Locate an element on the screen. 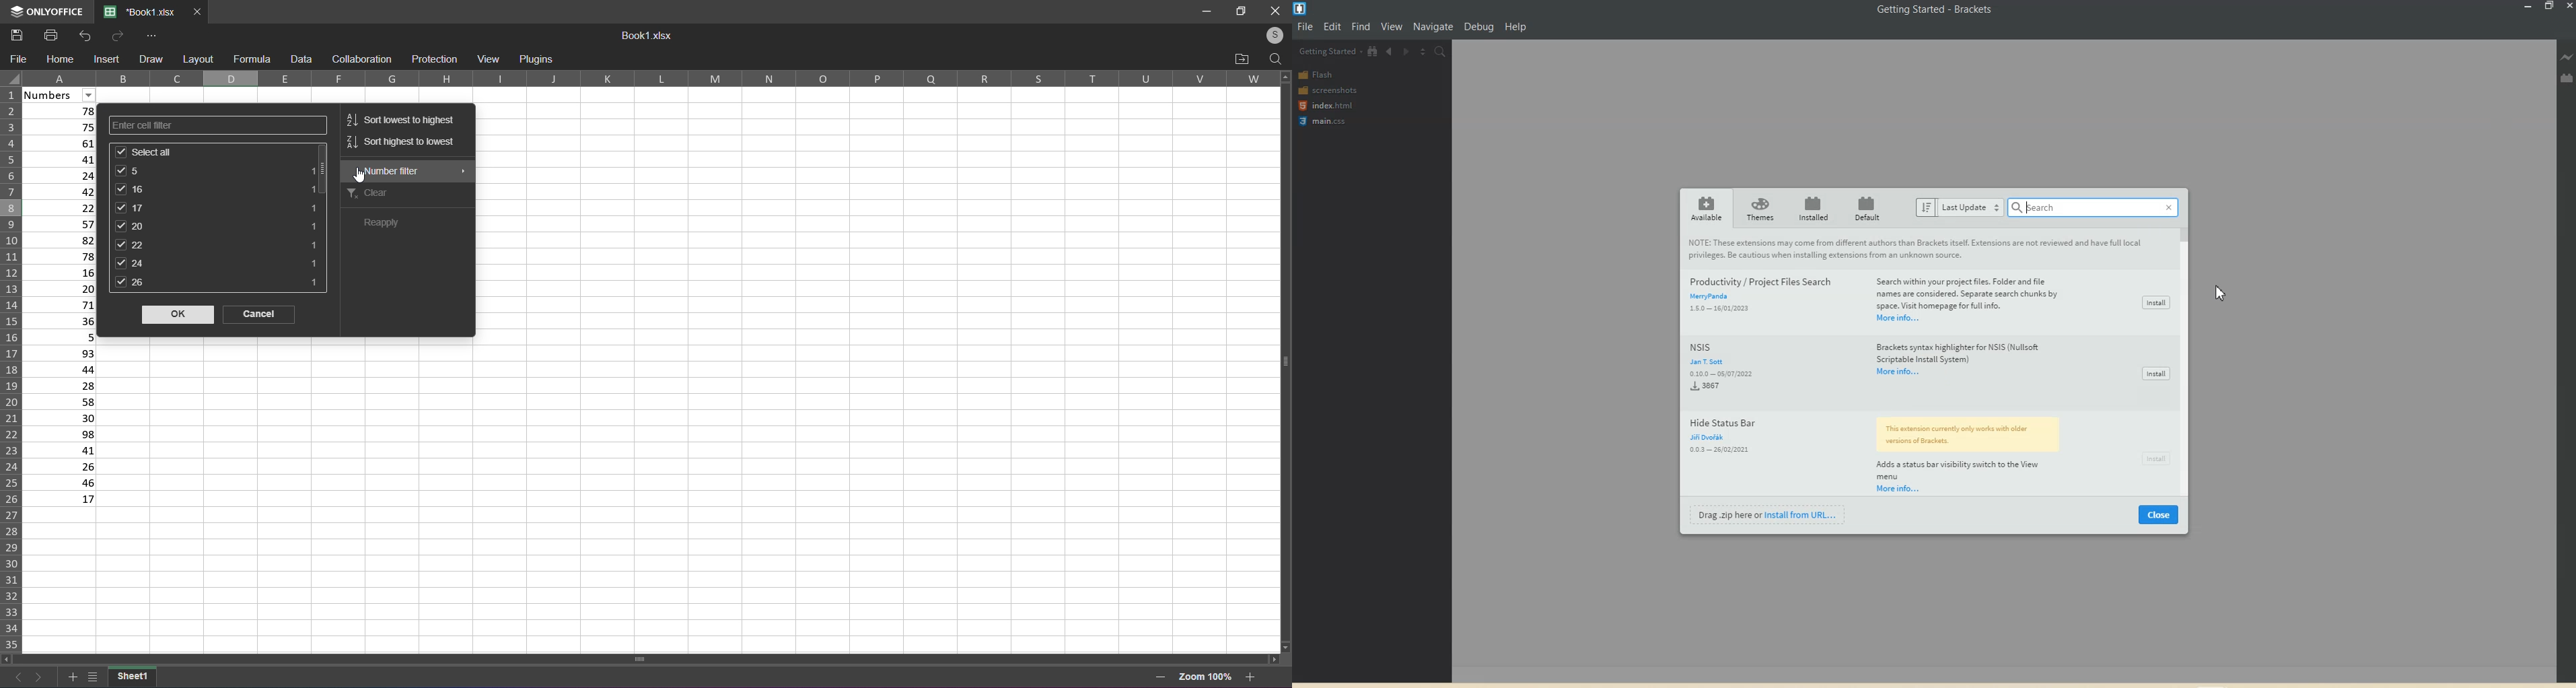 The image size is (2576, 700). protection is located at coordinates (435, 59).